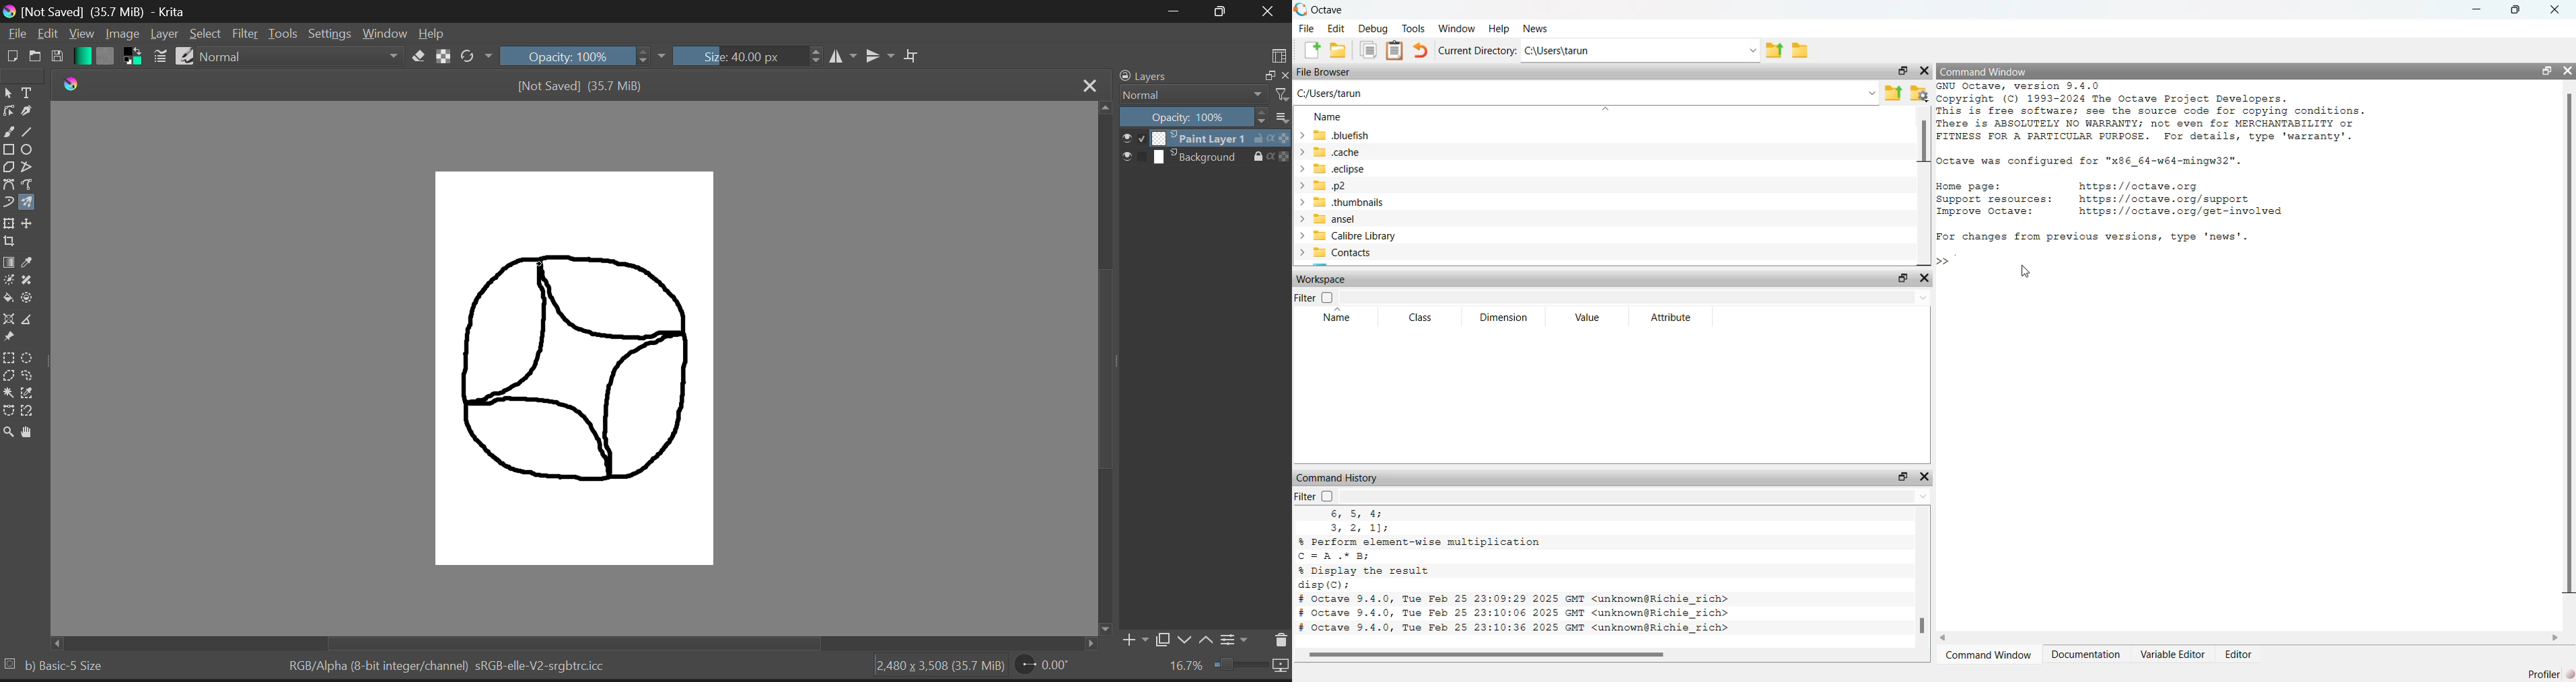  Describe the element at coordinates (1306, 29) in the screenshot. I see `File` at that location.